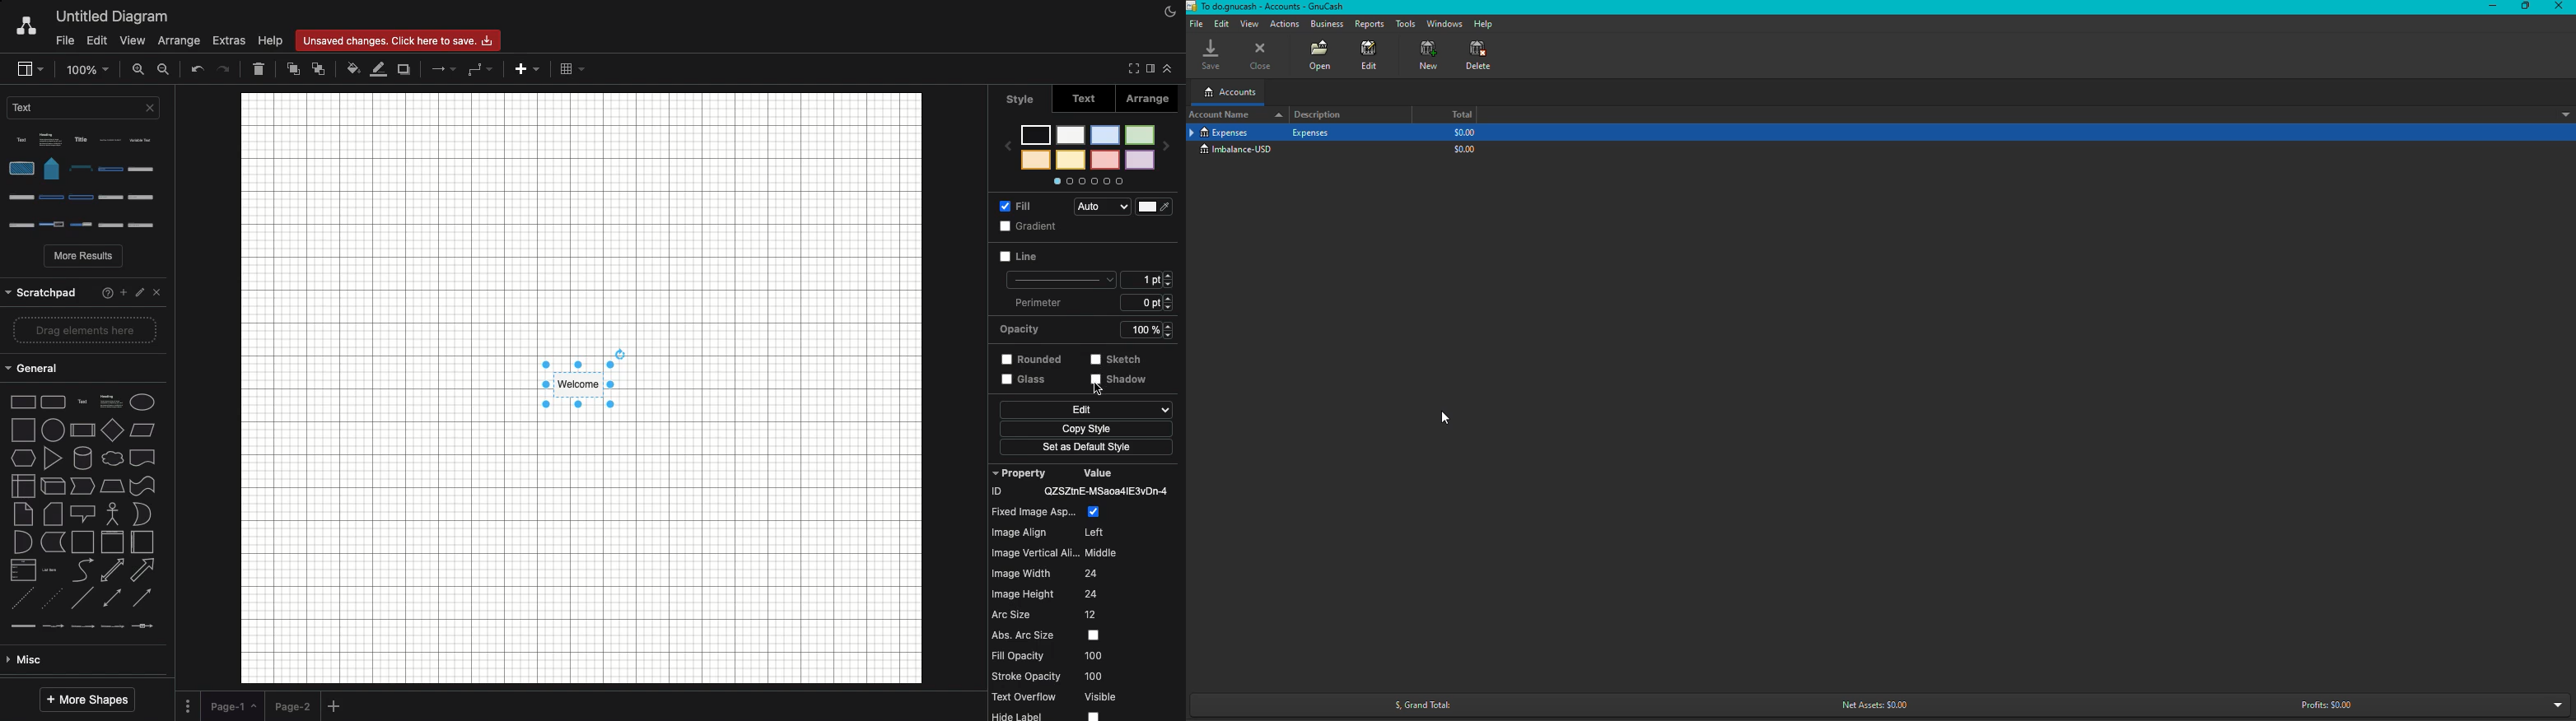 The image size is (2576, 728). What do you see at coordinates (1121, 385) in the screenshot?
I see `Click` at bounding box center [1121, 385].